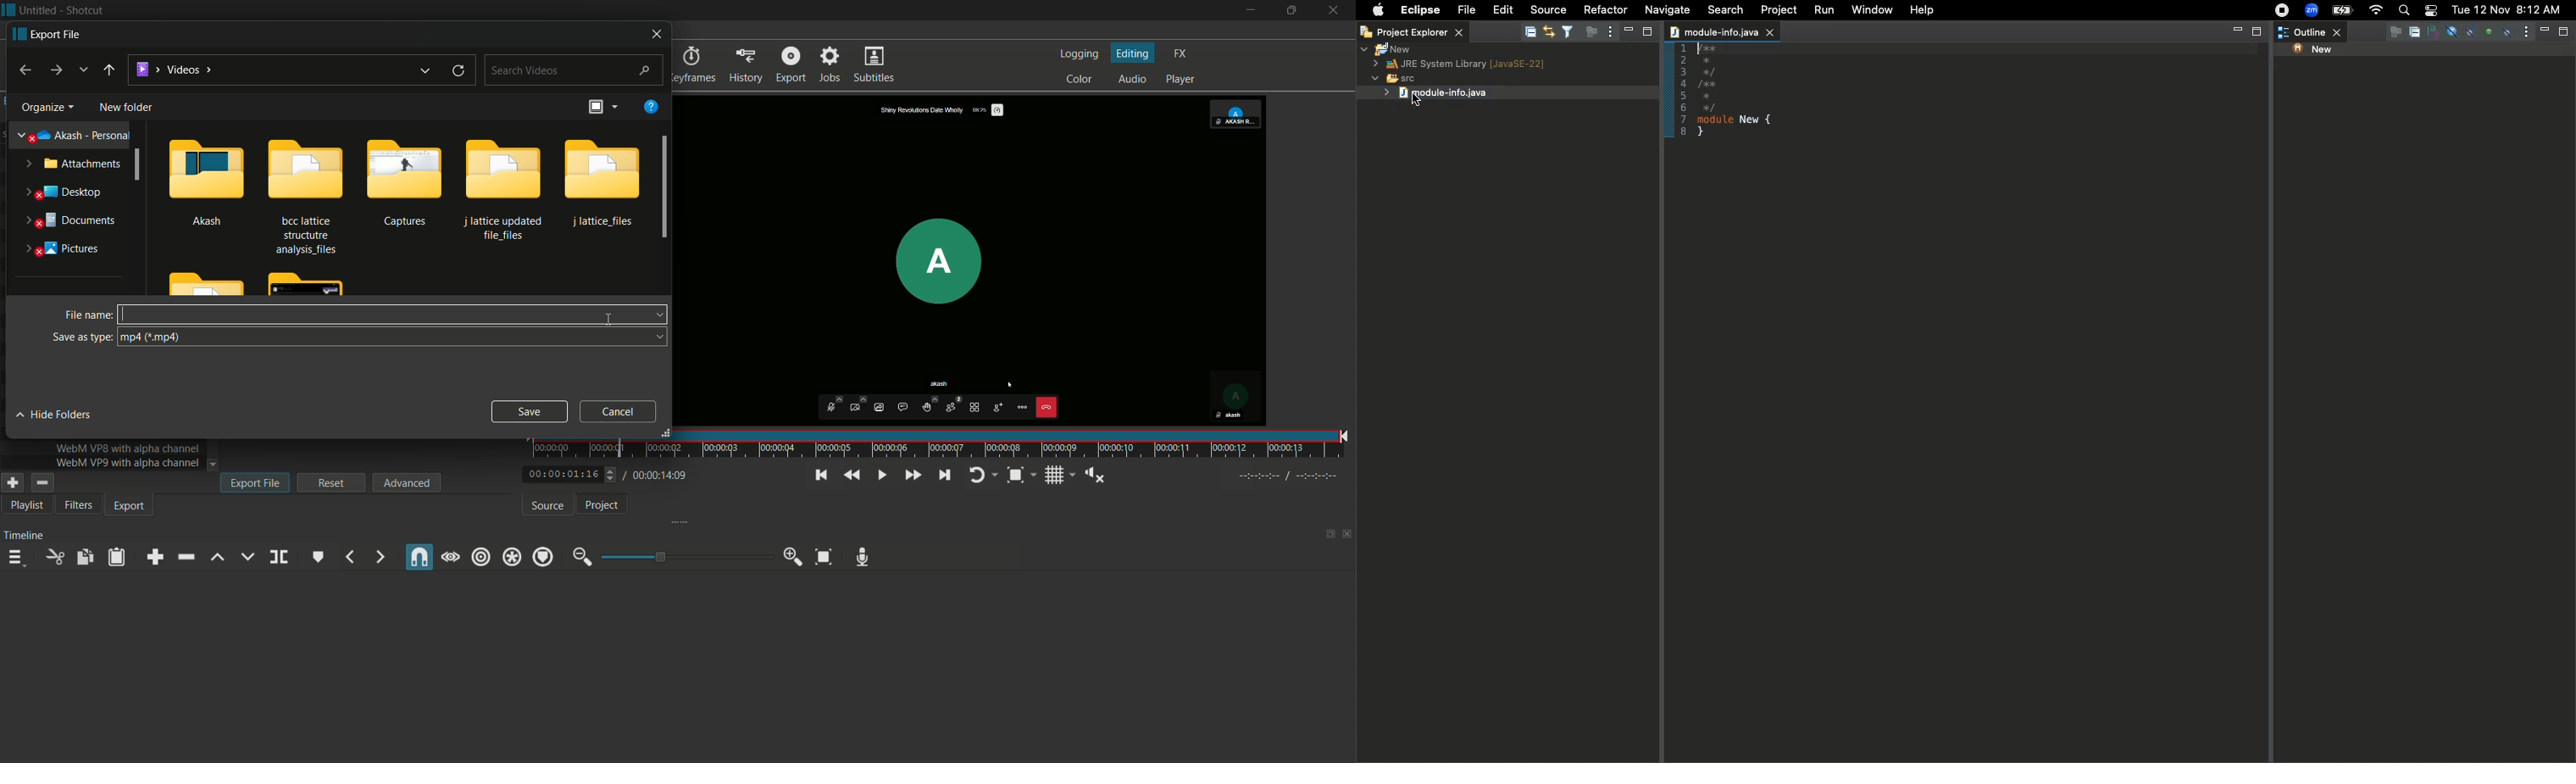  Describe the element at coordinates (153, 338) in the screenshot. I see `mp4` at that location.